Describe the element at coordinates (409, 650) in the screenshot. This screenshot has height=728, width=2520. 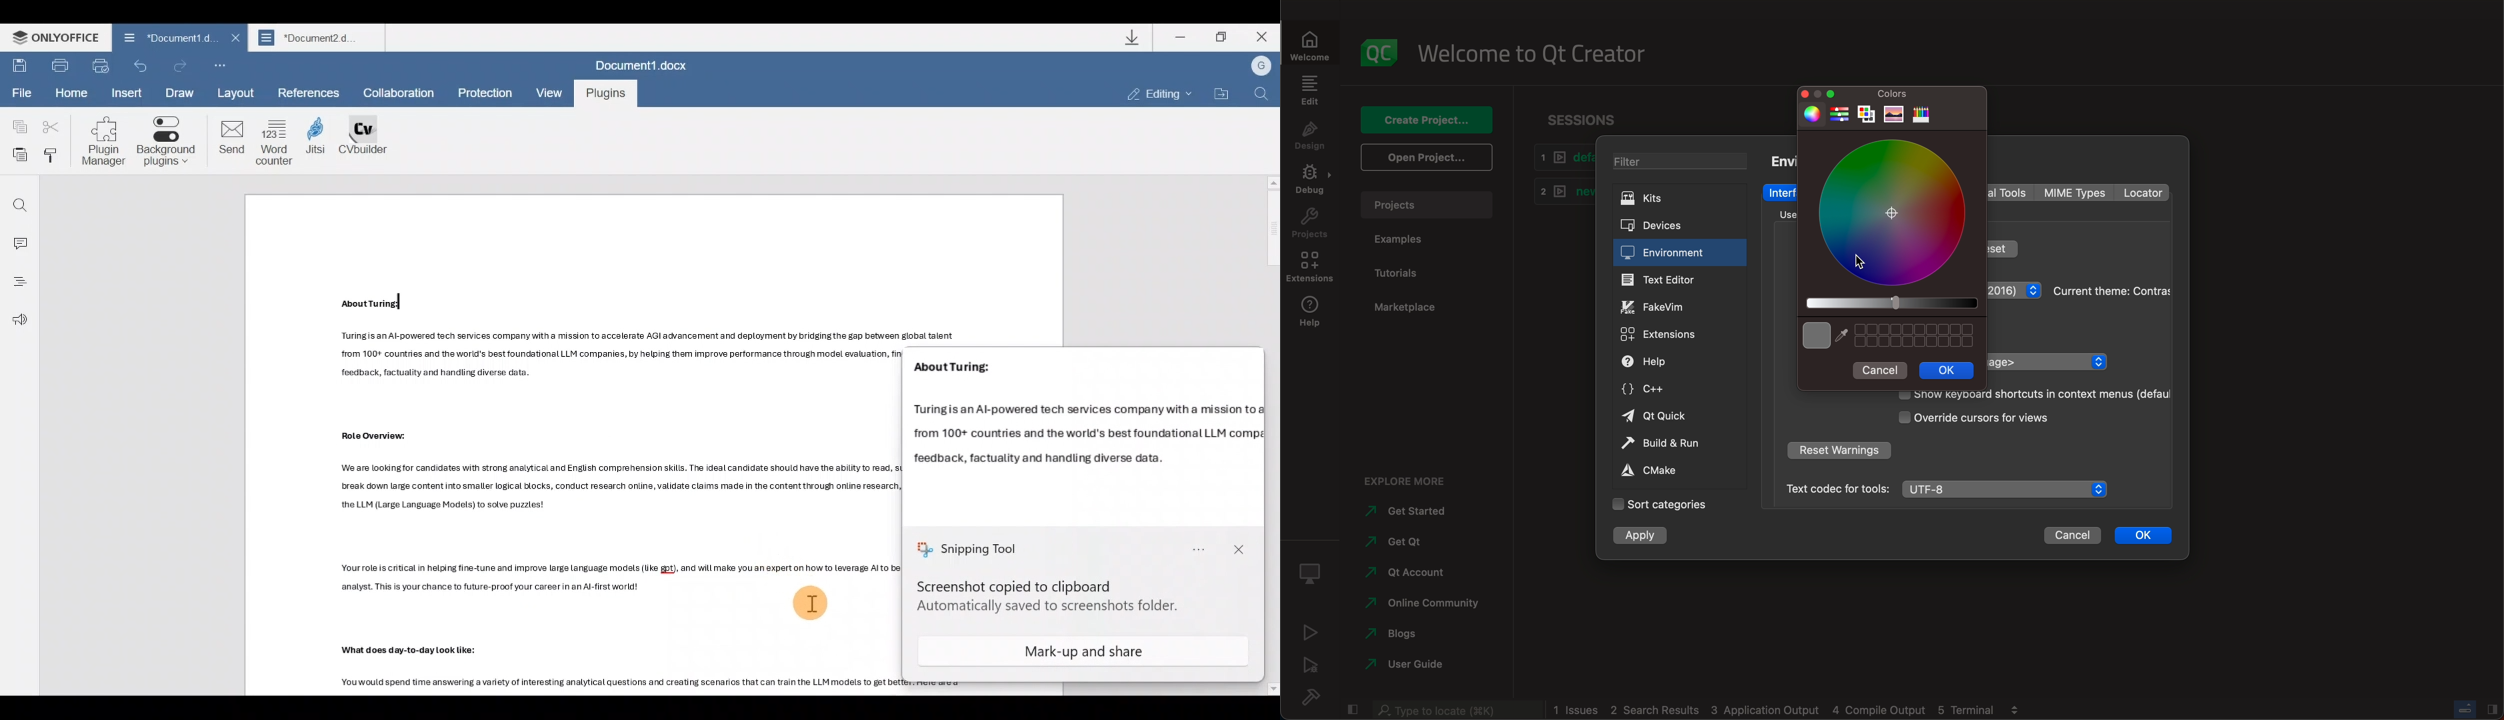
I see `` at that location.